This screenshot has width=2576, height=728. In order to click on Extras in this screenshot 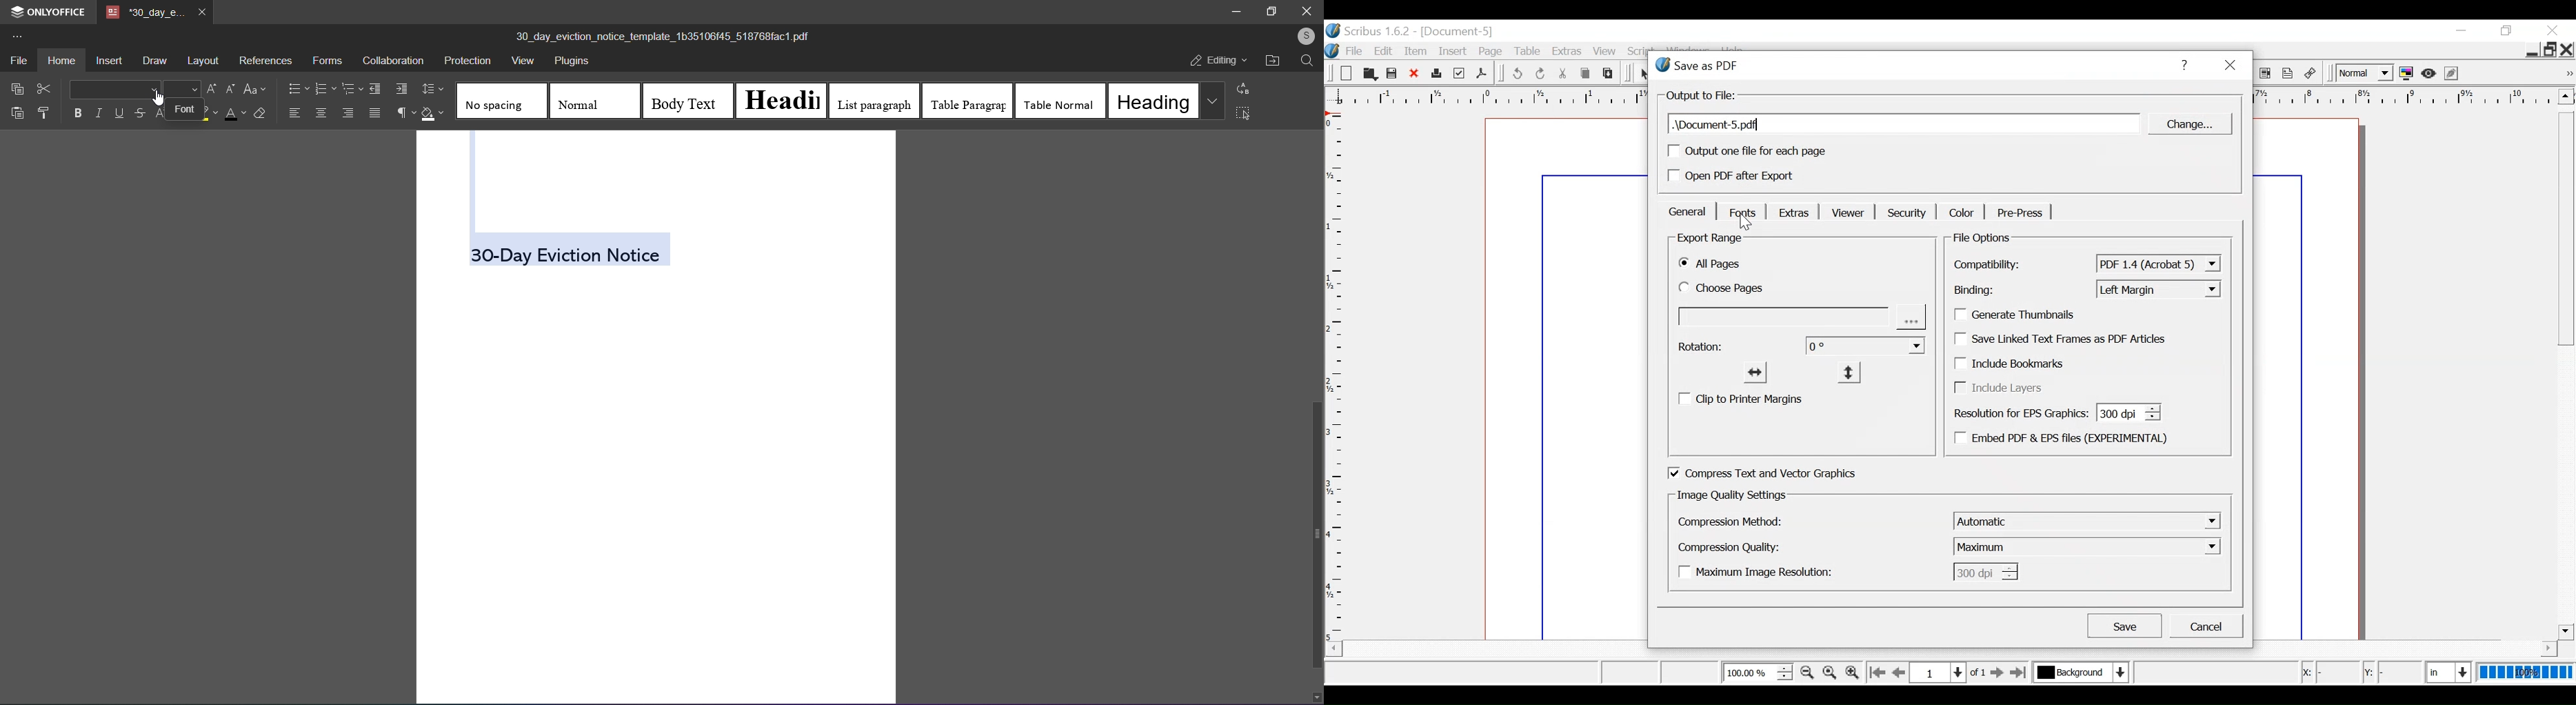, I will do `click(1792, 212)`.